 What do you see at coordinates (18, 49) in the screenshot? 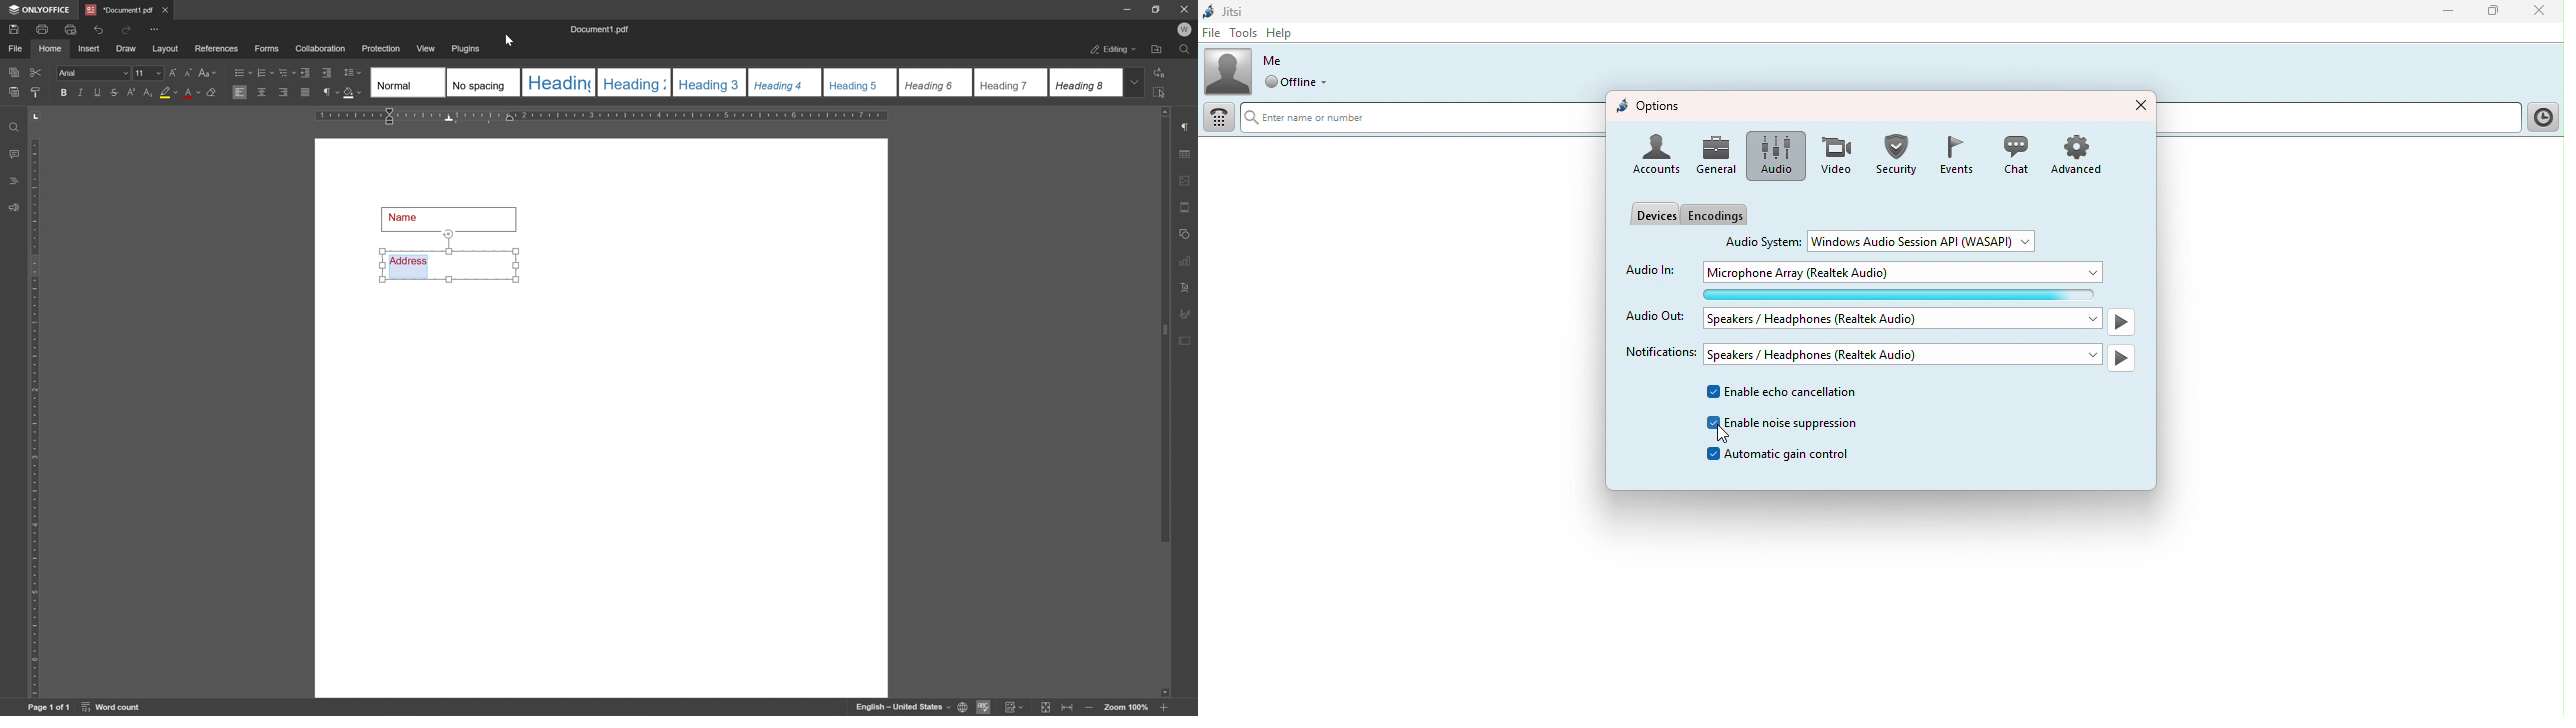
I see `file` at bounding box center [18, 49].